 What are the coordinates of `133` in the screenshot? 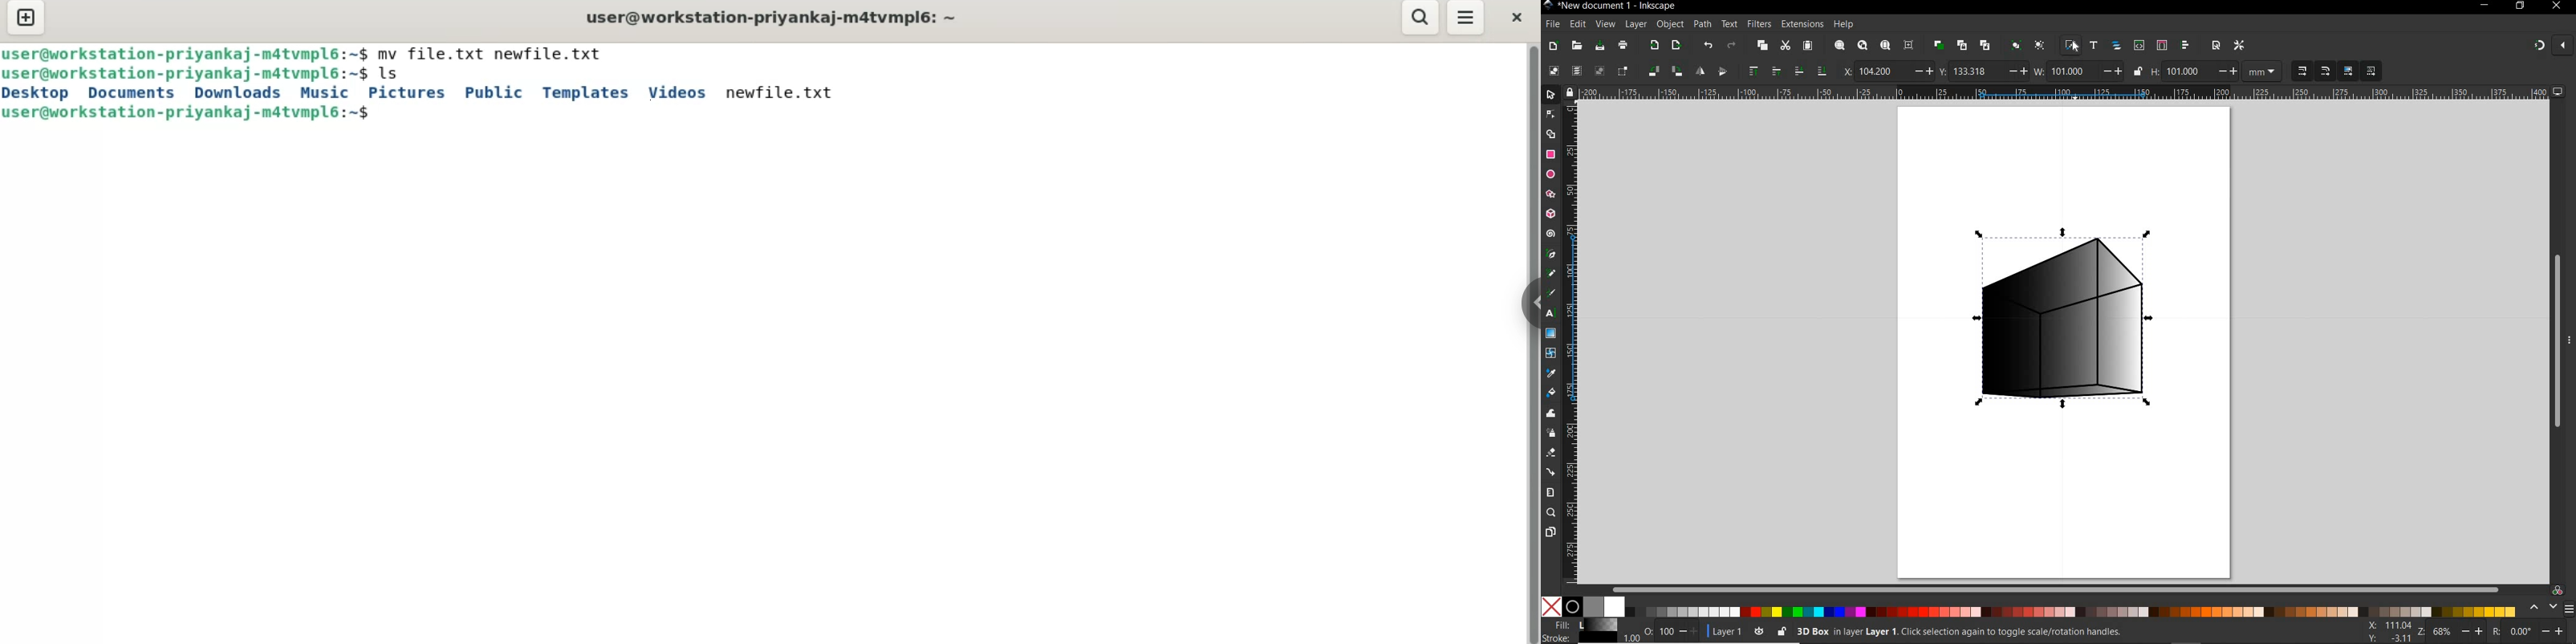 It's located at (1976, 72).